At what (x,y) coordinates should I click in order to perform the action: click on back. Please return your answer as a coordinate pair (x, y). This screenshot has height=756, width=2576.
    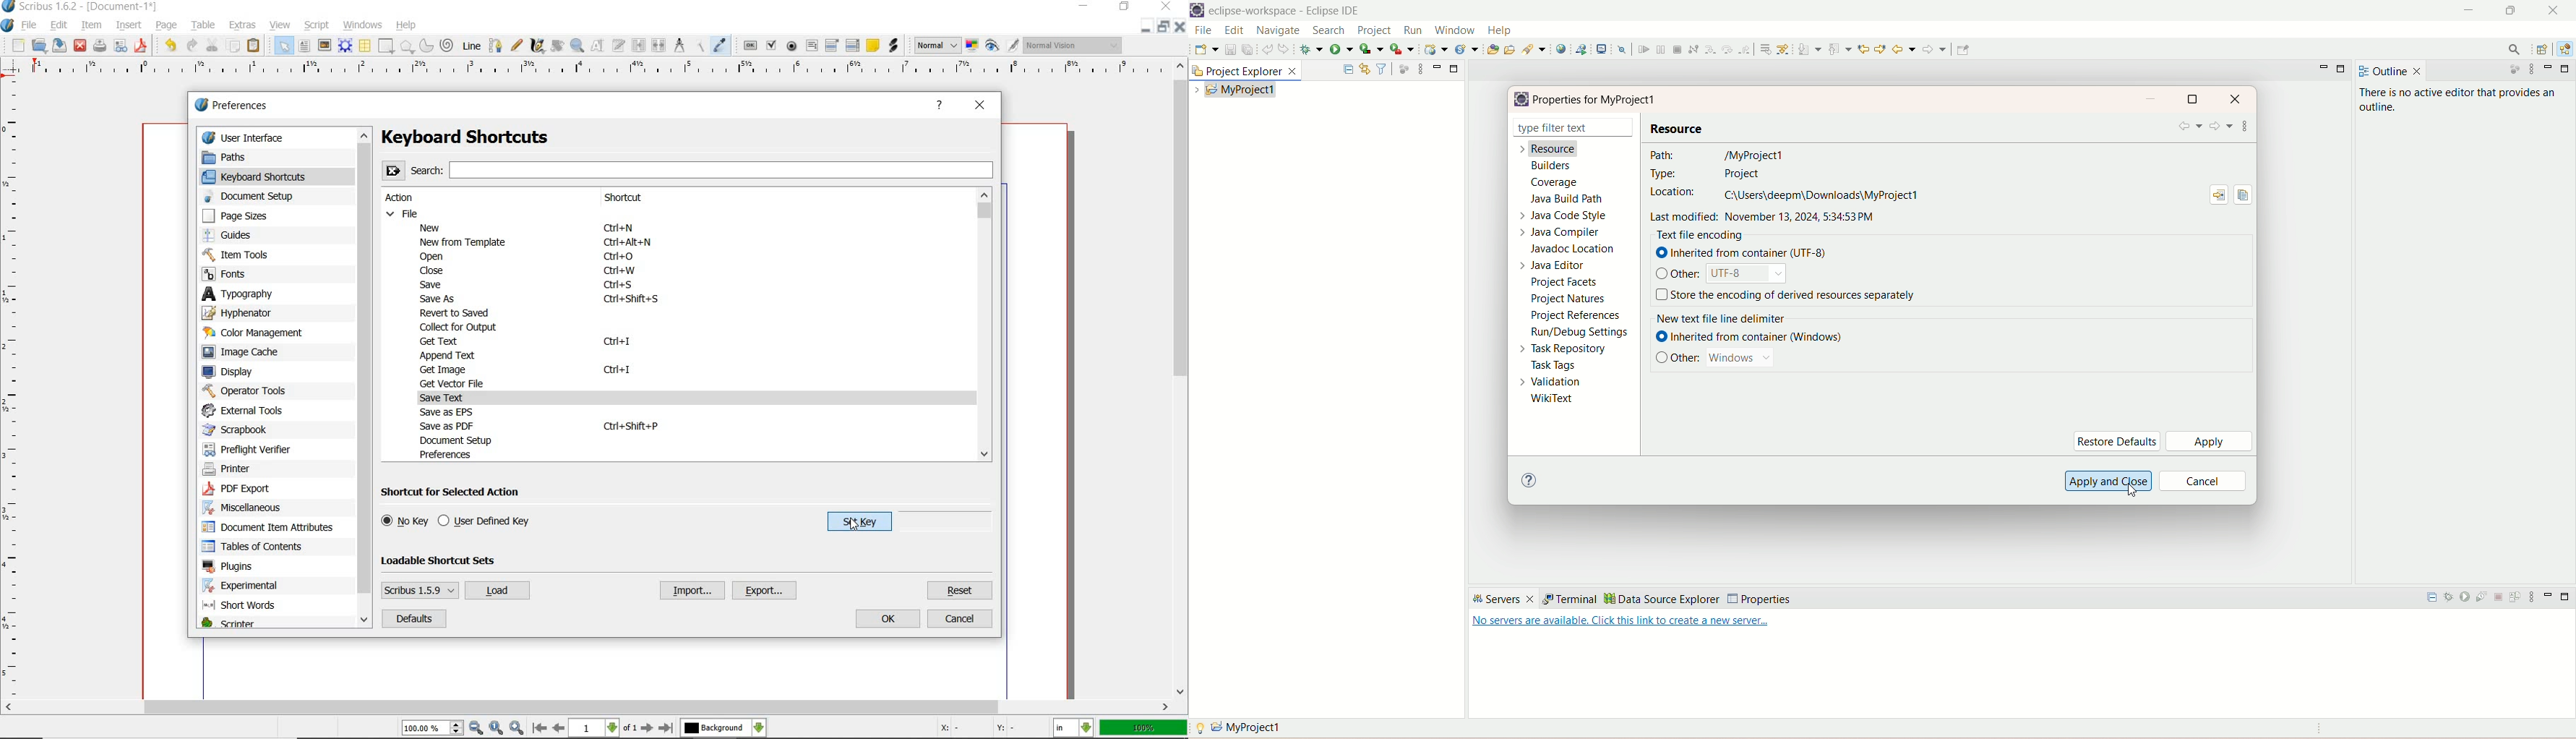
    Looking at the image, I should click on (2191, 127).